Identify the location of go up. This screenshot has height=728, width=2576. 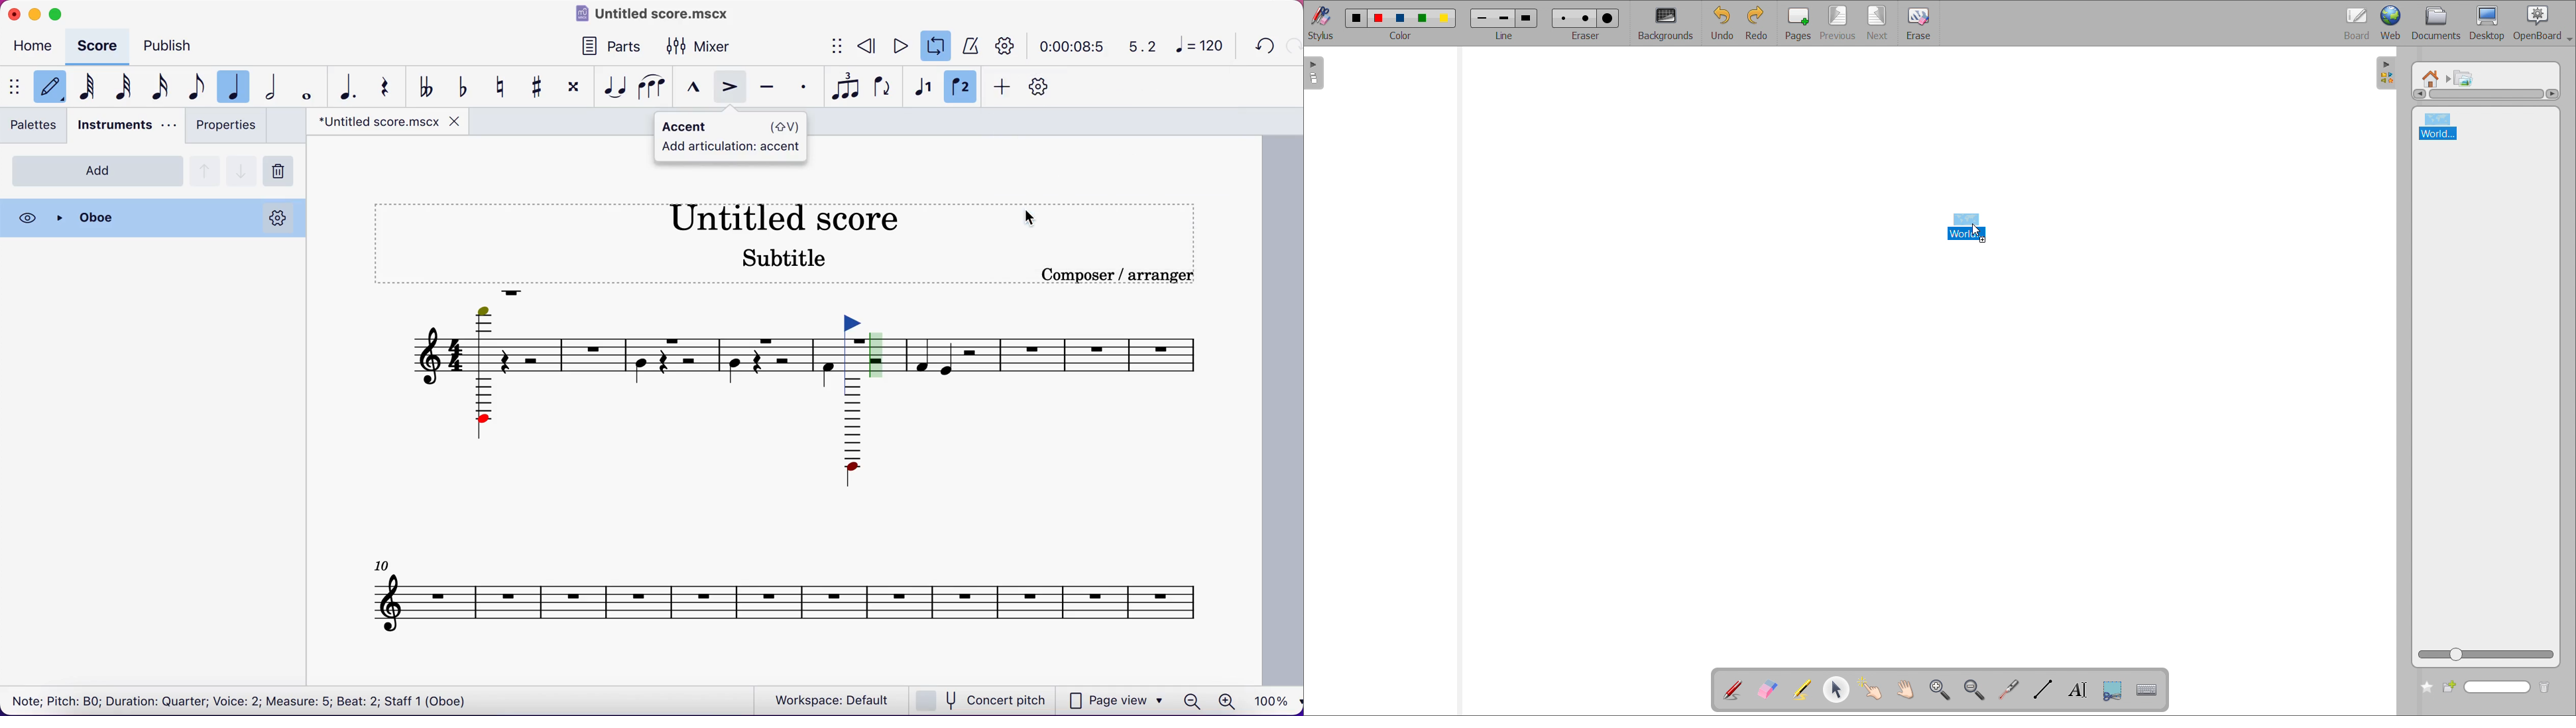
(205, 170).